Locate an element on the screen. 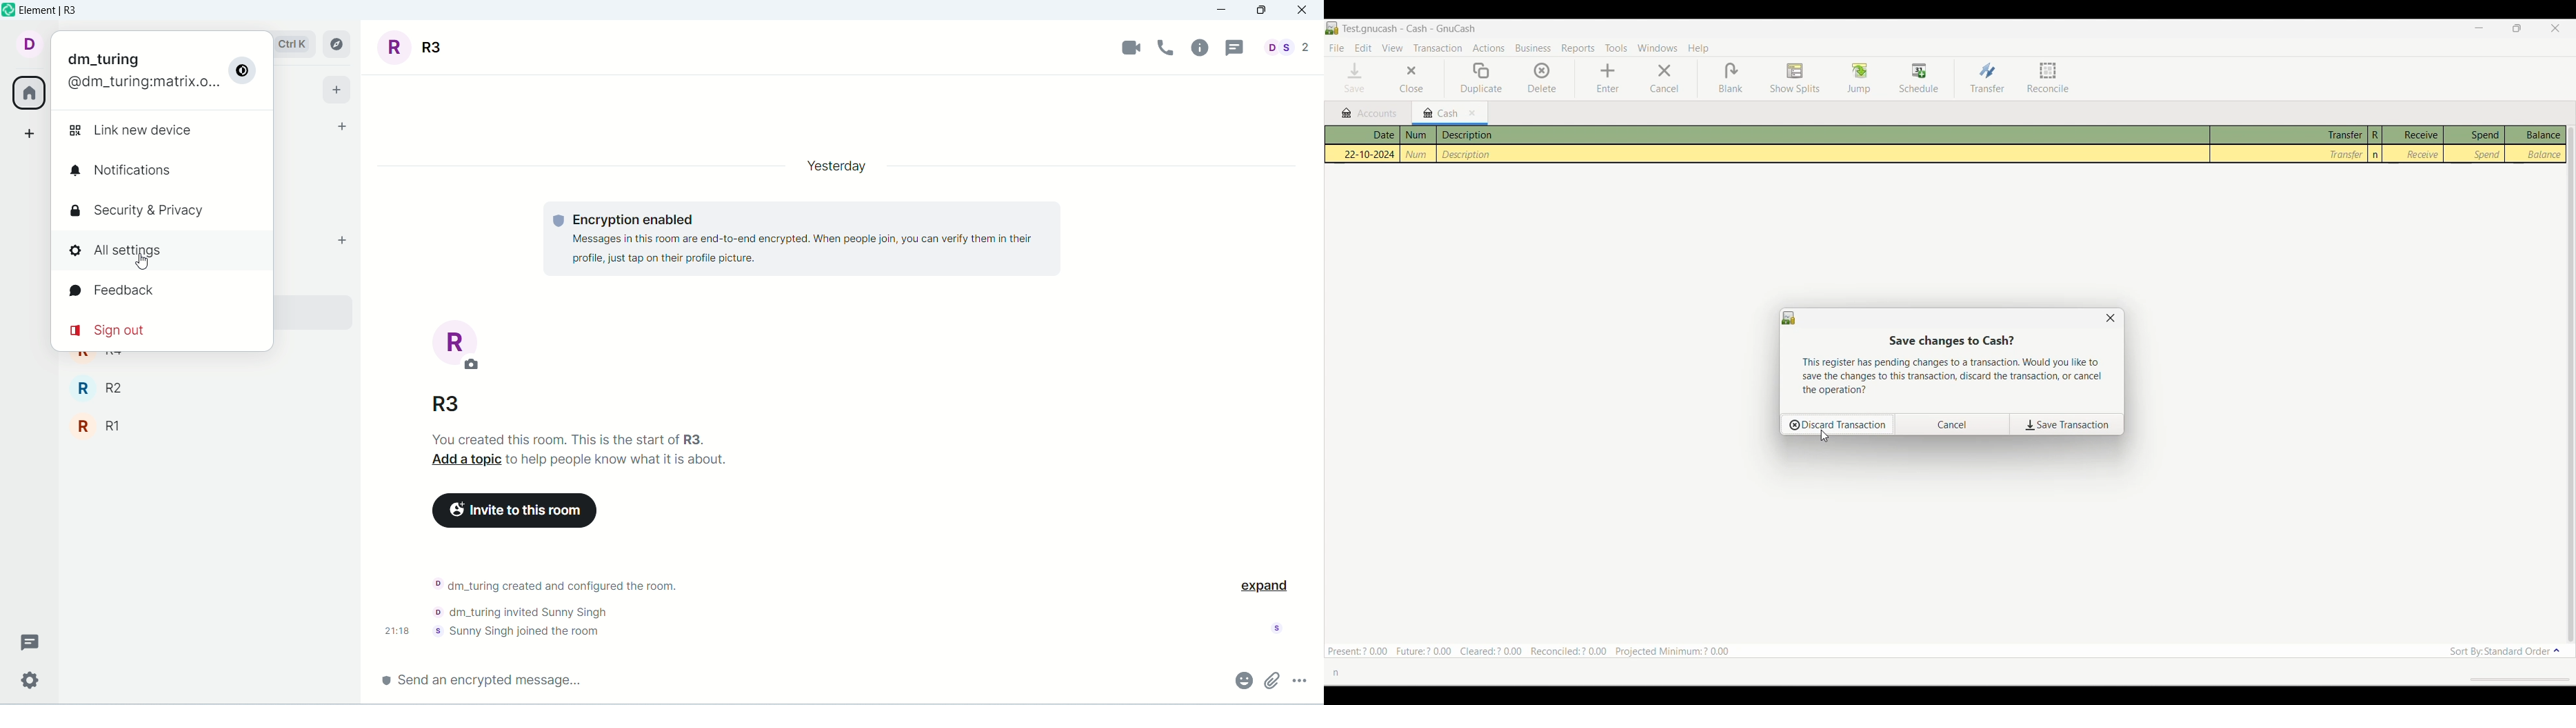 The width and height of the screenshot is (2576, 728). Cursor is located at coordinates (1824, 437).